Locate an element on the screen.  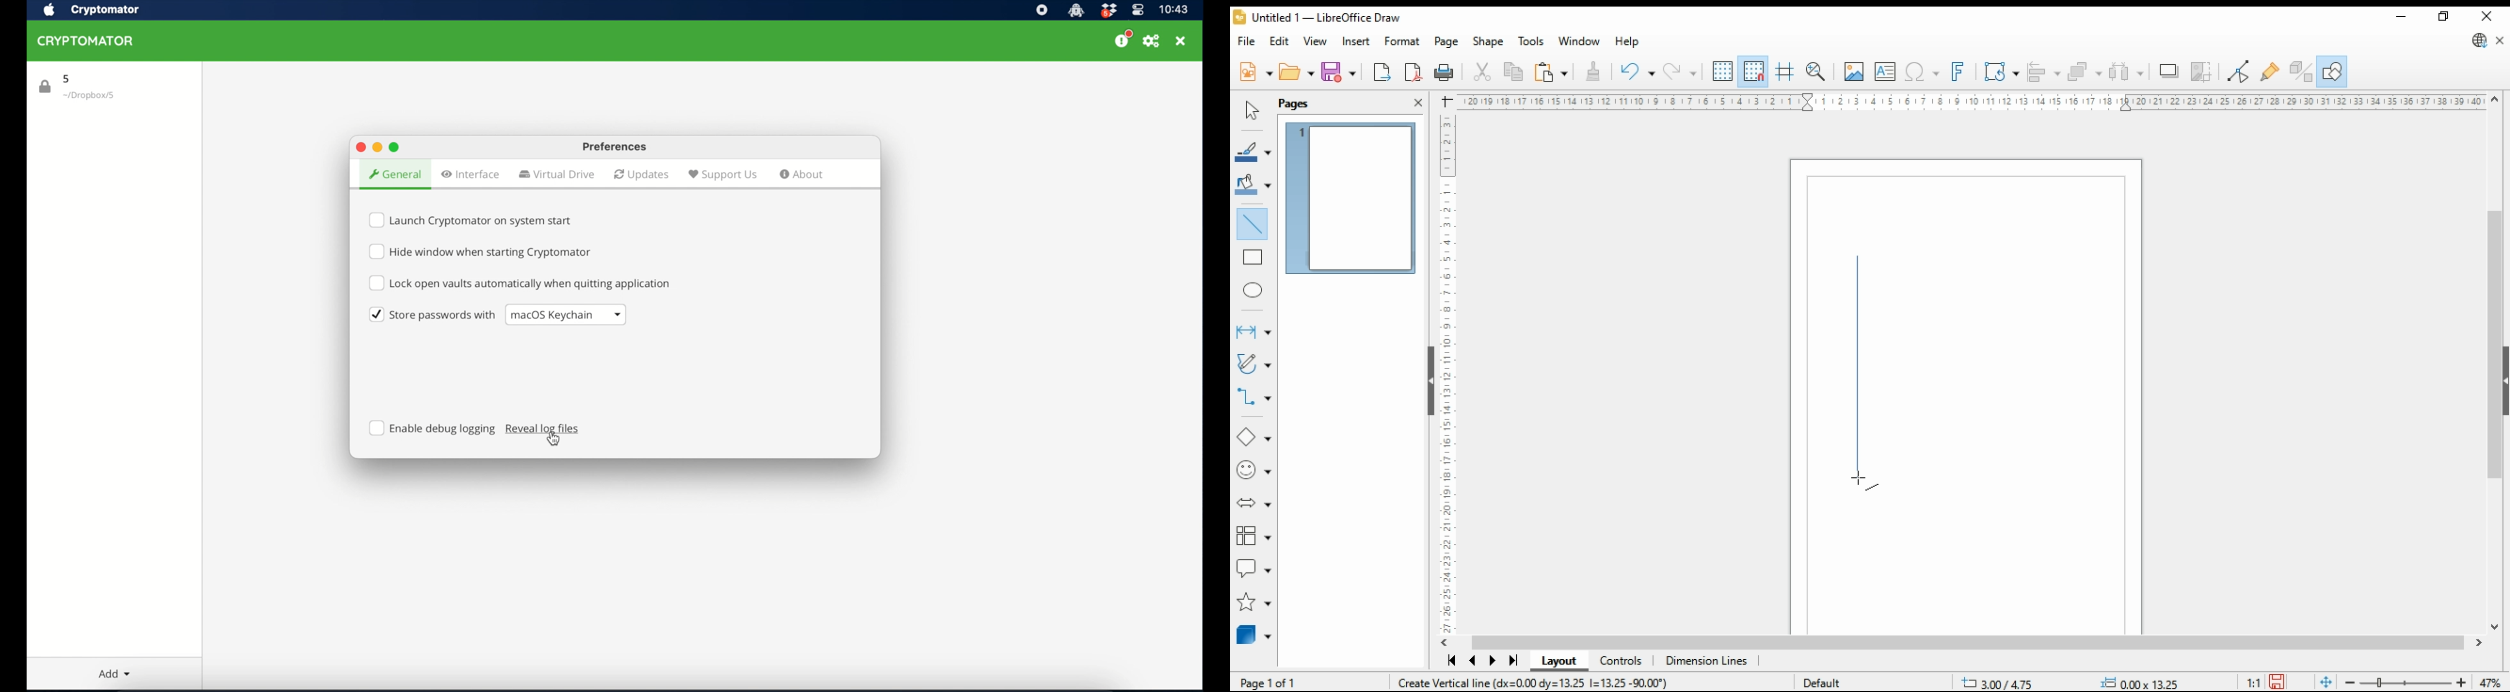
Untitled 1 - LibreOffice Draw is located at coordinates (1316, 19).